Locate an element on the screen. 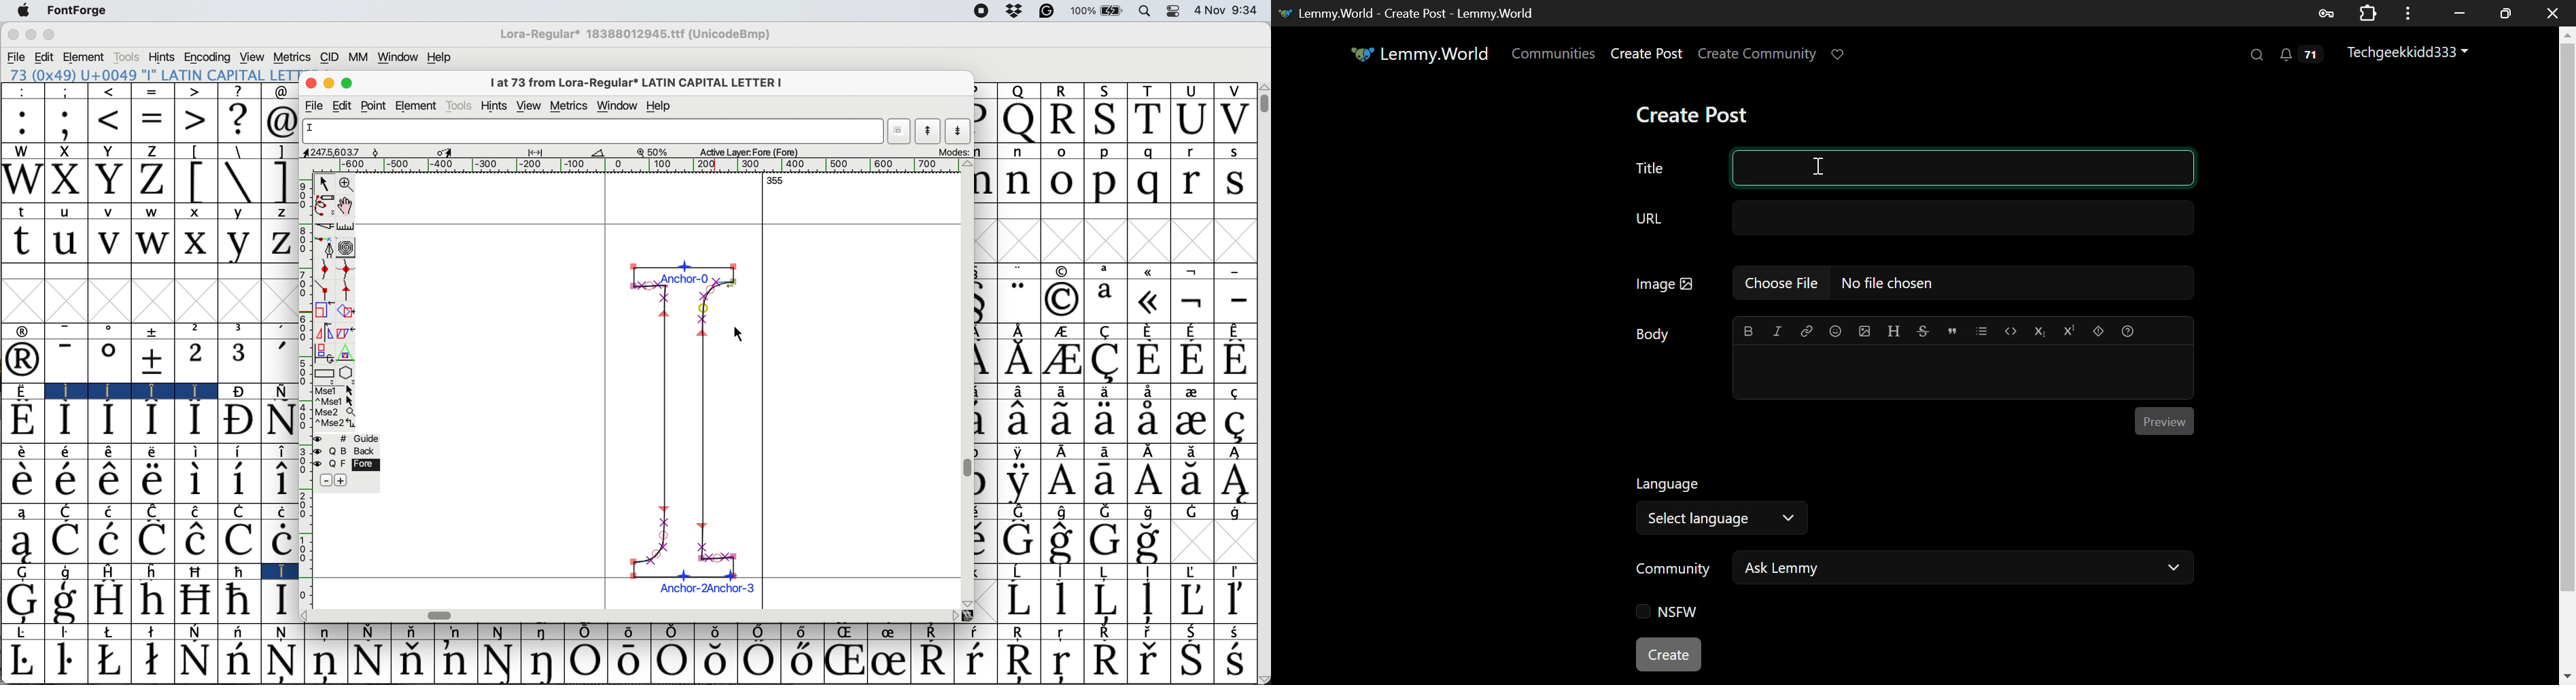 This screenshot has width=2576, height=700. Symbol is located at coordinates (1238, 631).